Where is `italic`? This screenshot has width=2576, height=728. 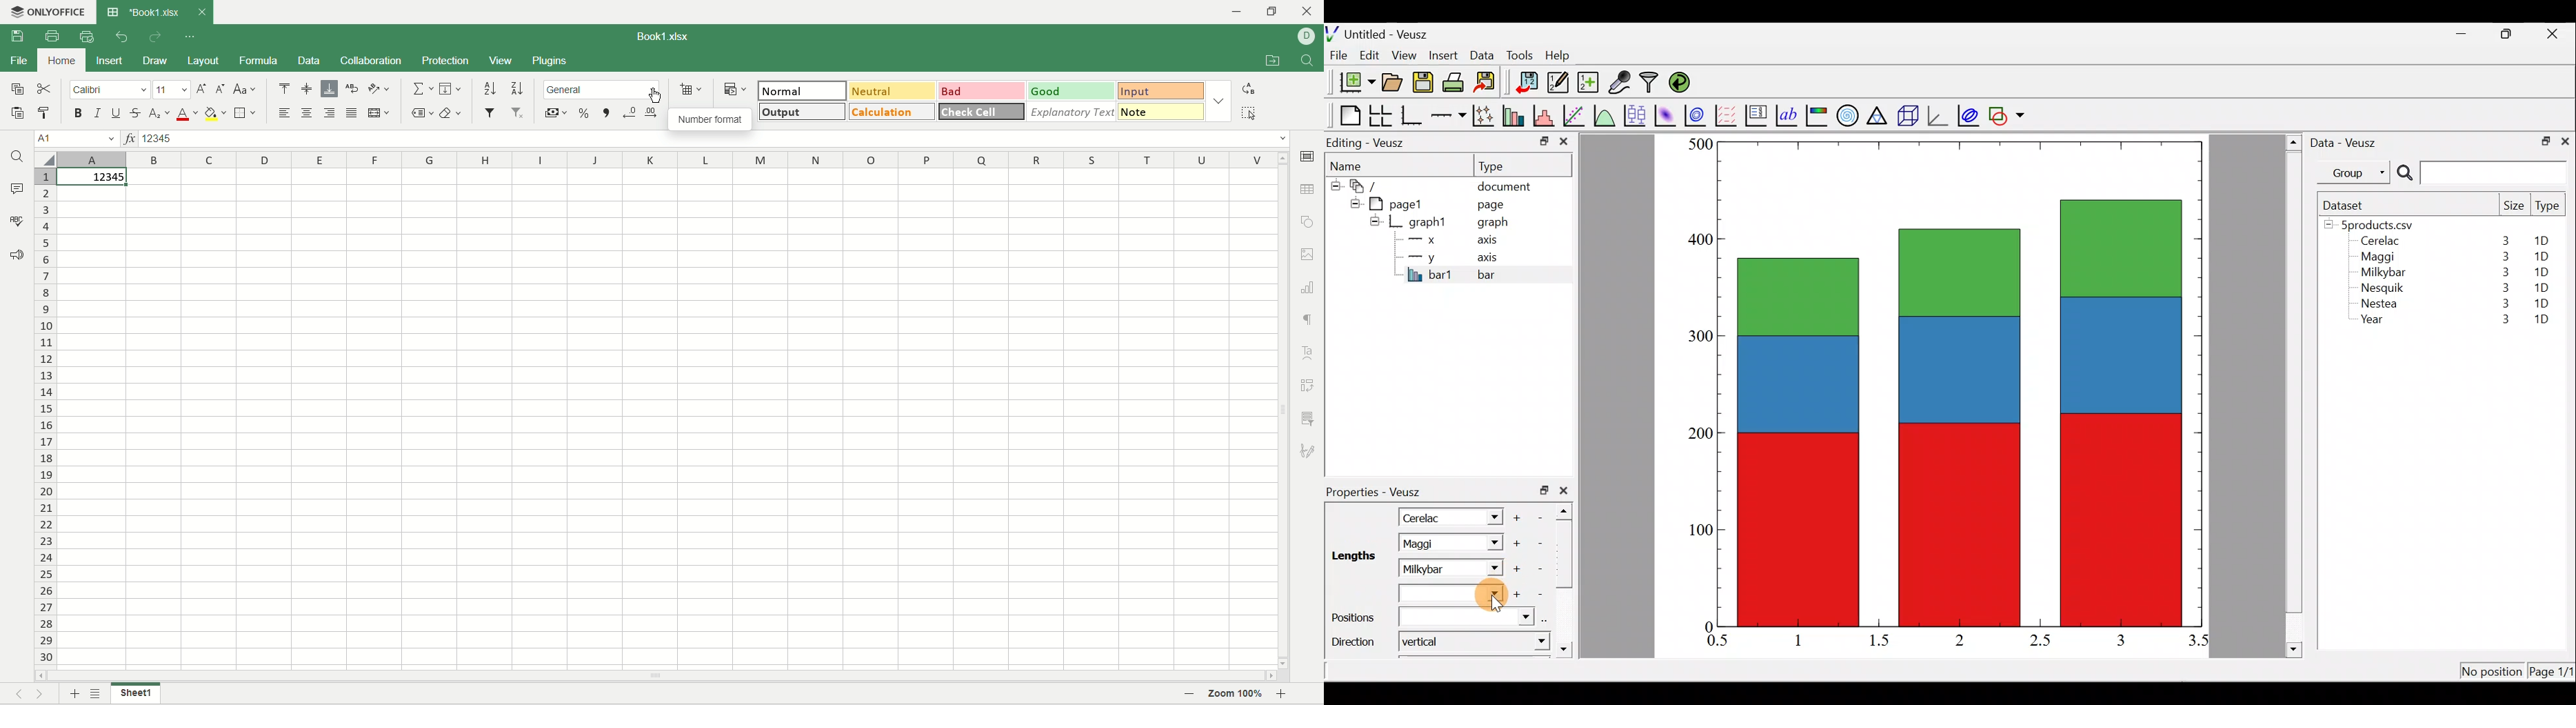 italic is located at coordinates (98, 112).